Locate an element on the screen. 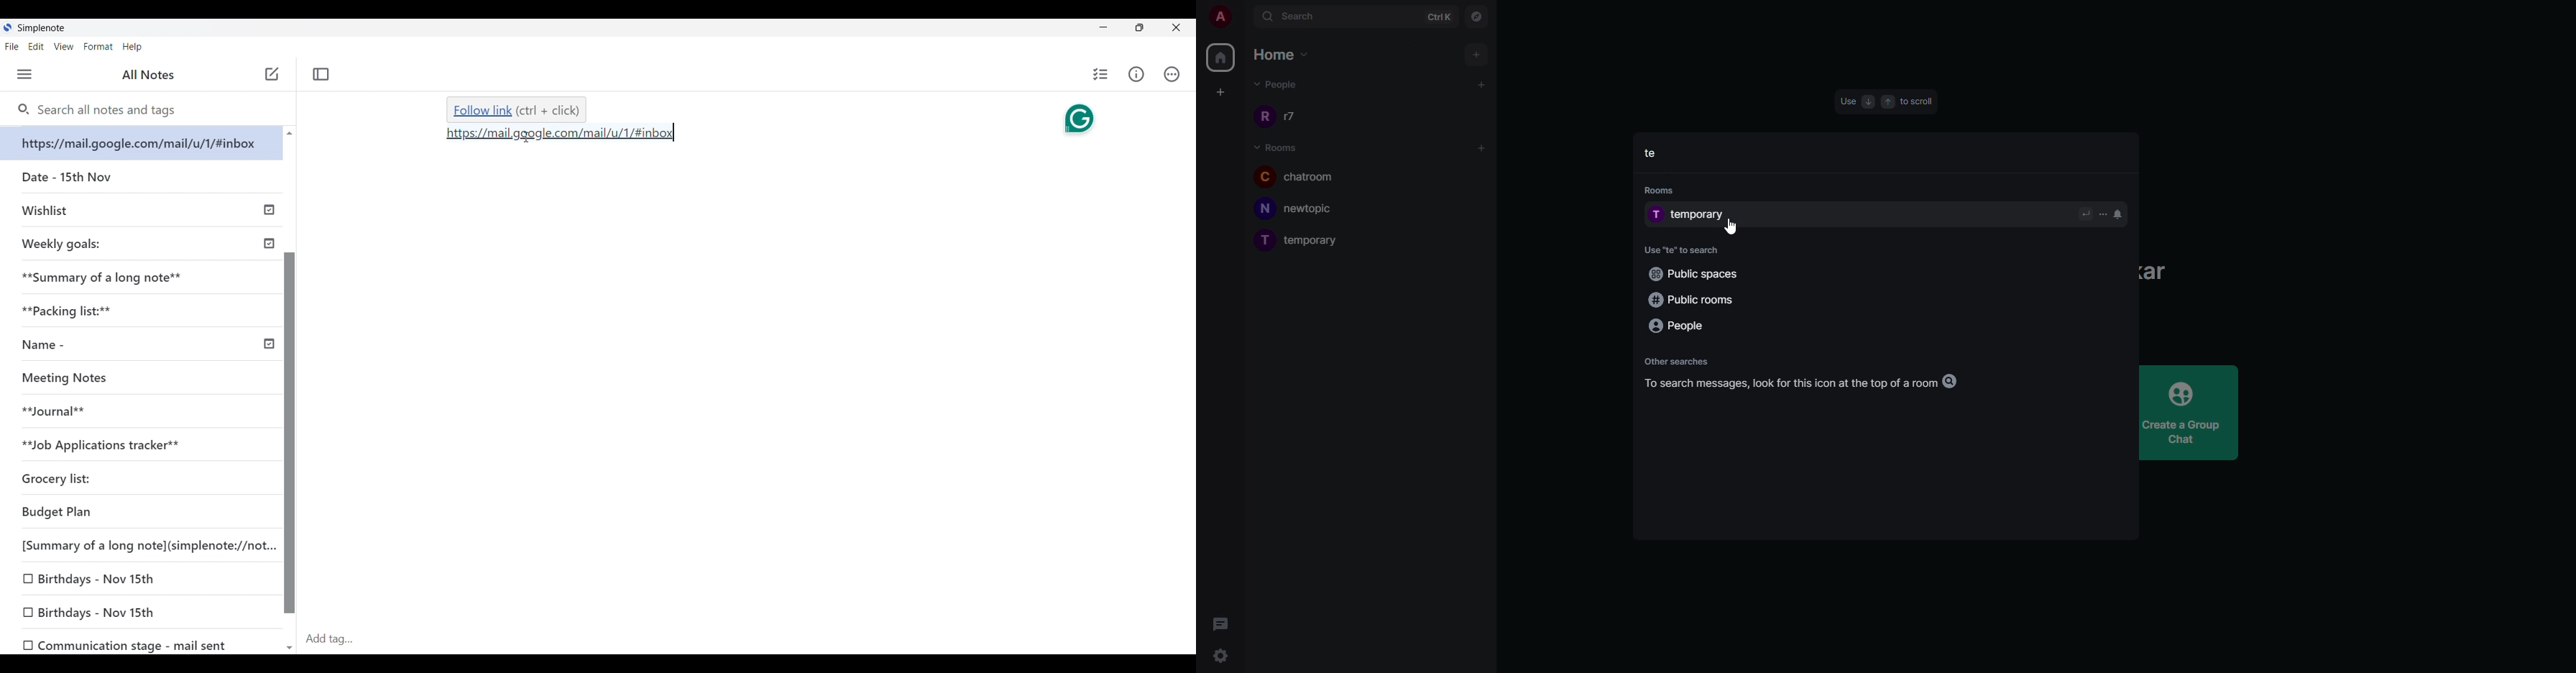 The width and height of the screenshot is (2576, 700). Software logo is located at coordinates (7, 27).